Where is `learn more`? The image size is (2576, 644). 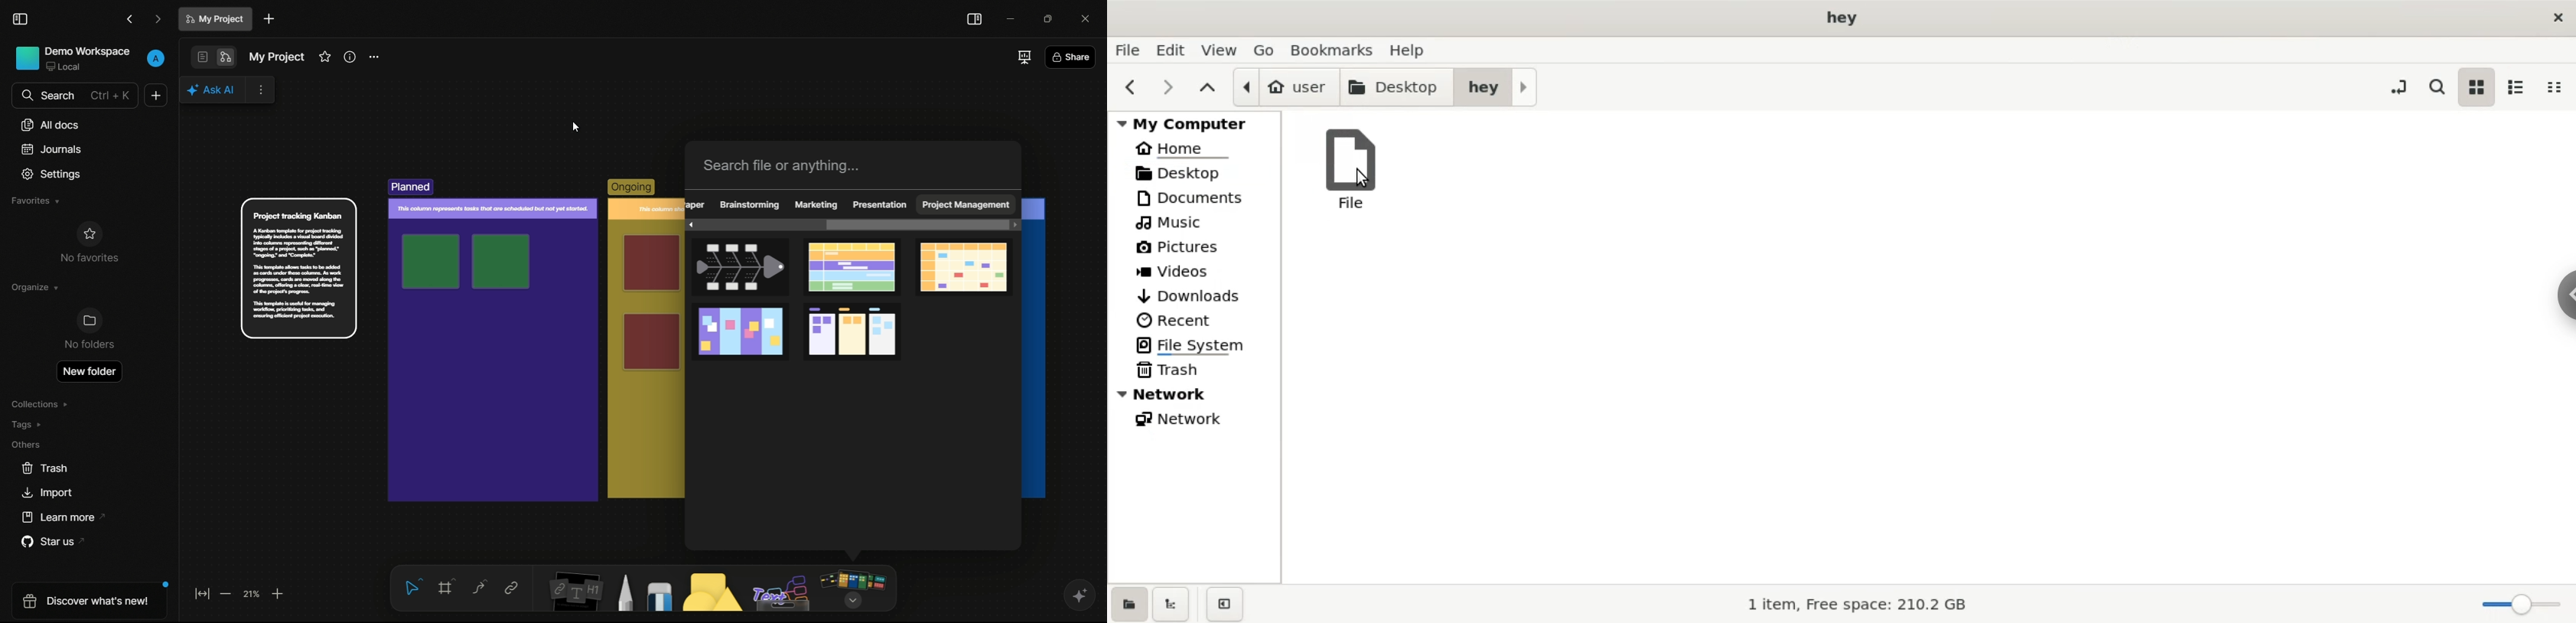 learn more is located at coordinates (66, 517).